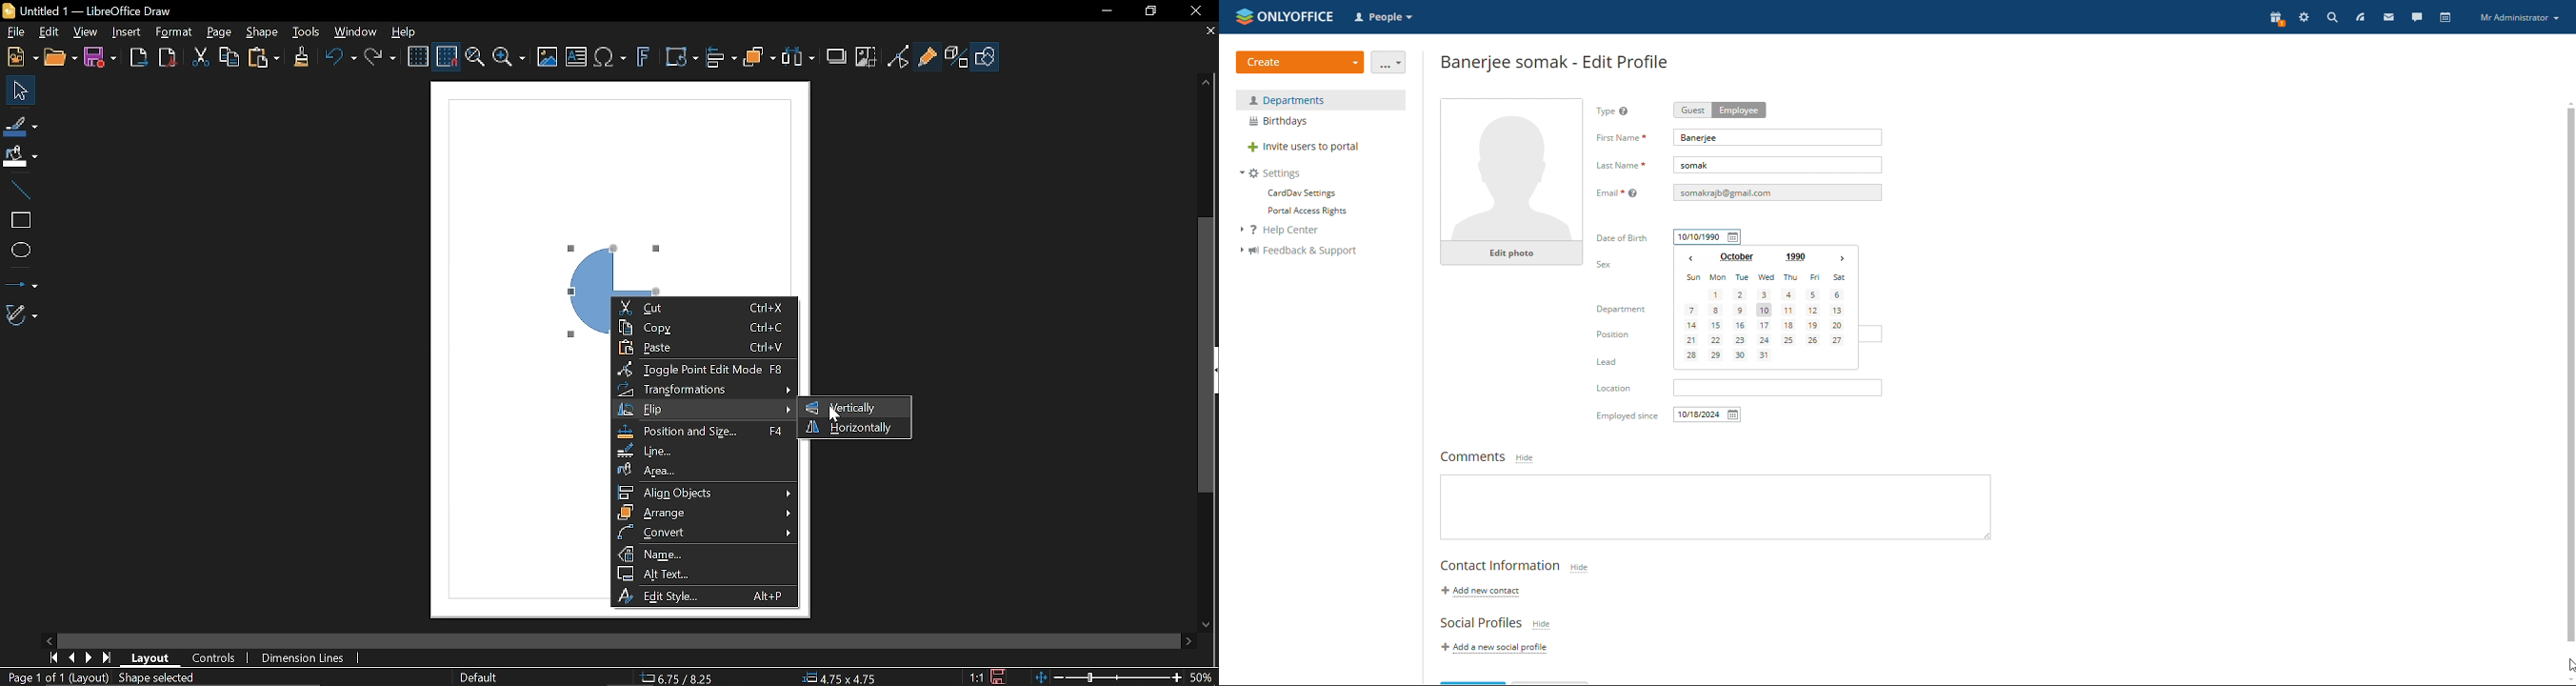  I want to click on email, so click(1777, 192).